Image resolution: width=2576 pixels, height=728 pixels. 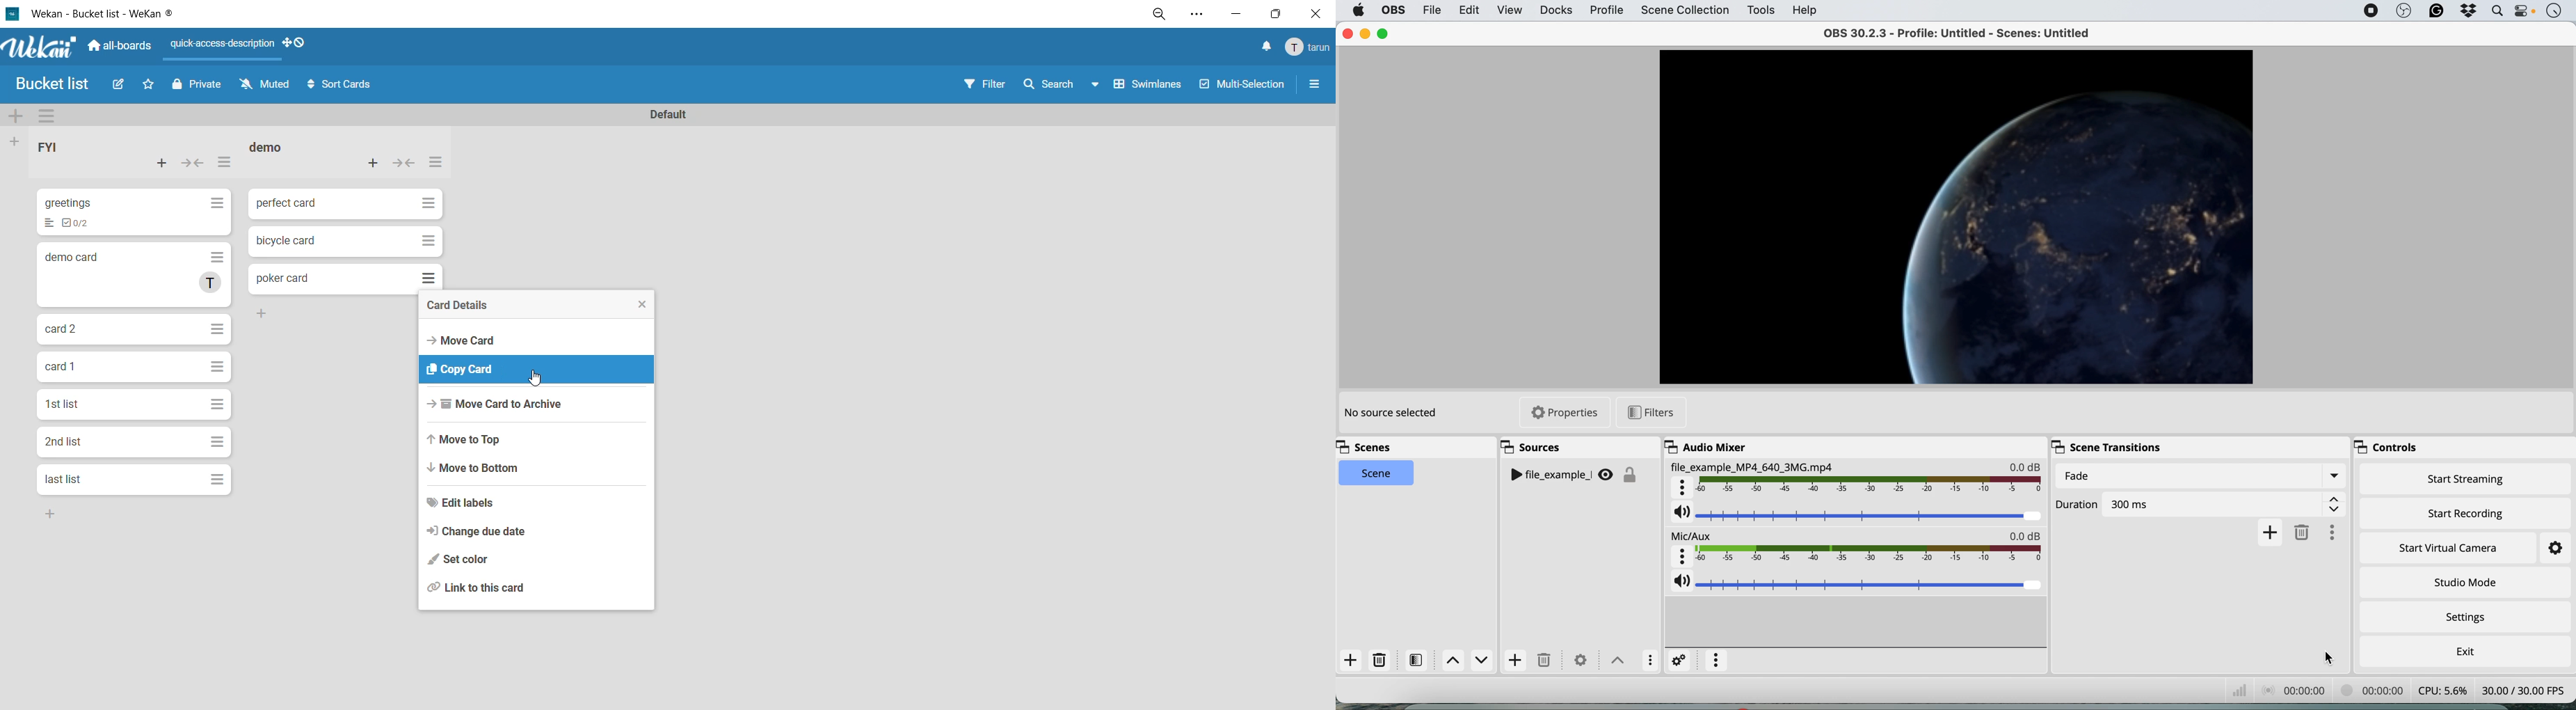 I want to click on settings, so click(x=2469, y=618).